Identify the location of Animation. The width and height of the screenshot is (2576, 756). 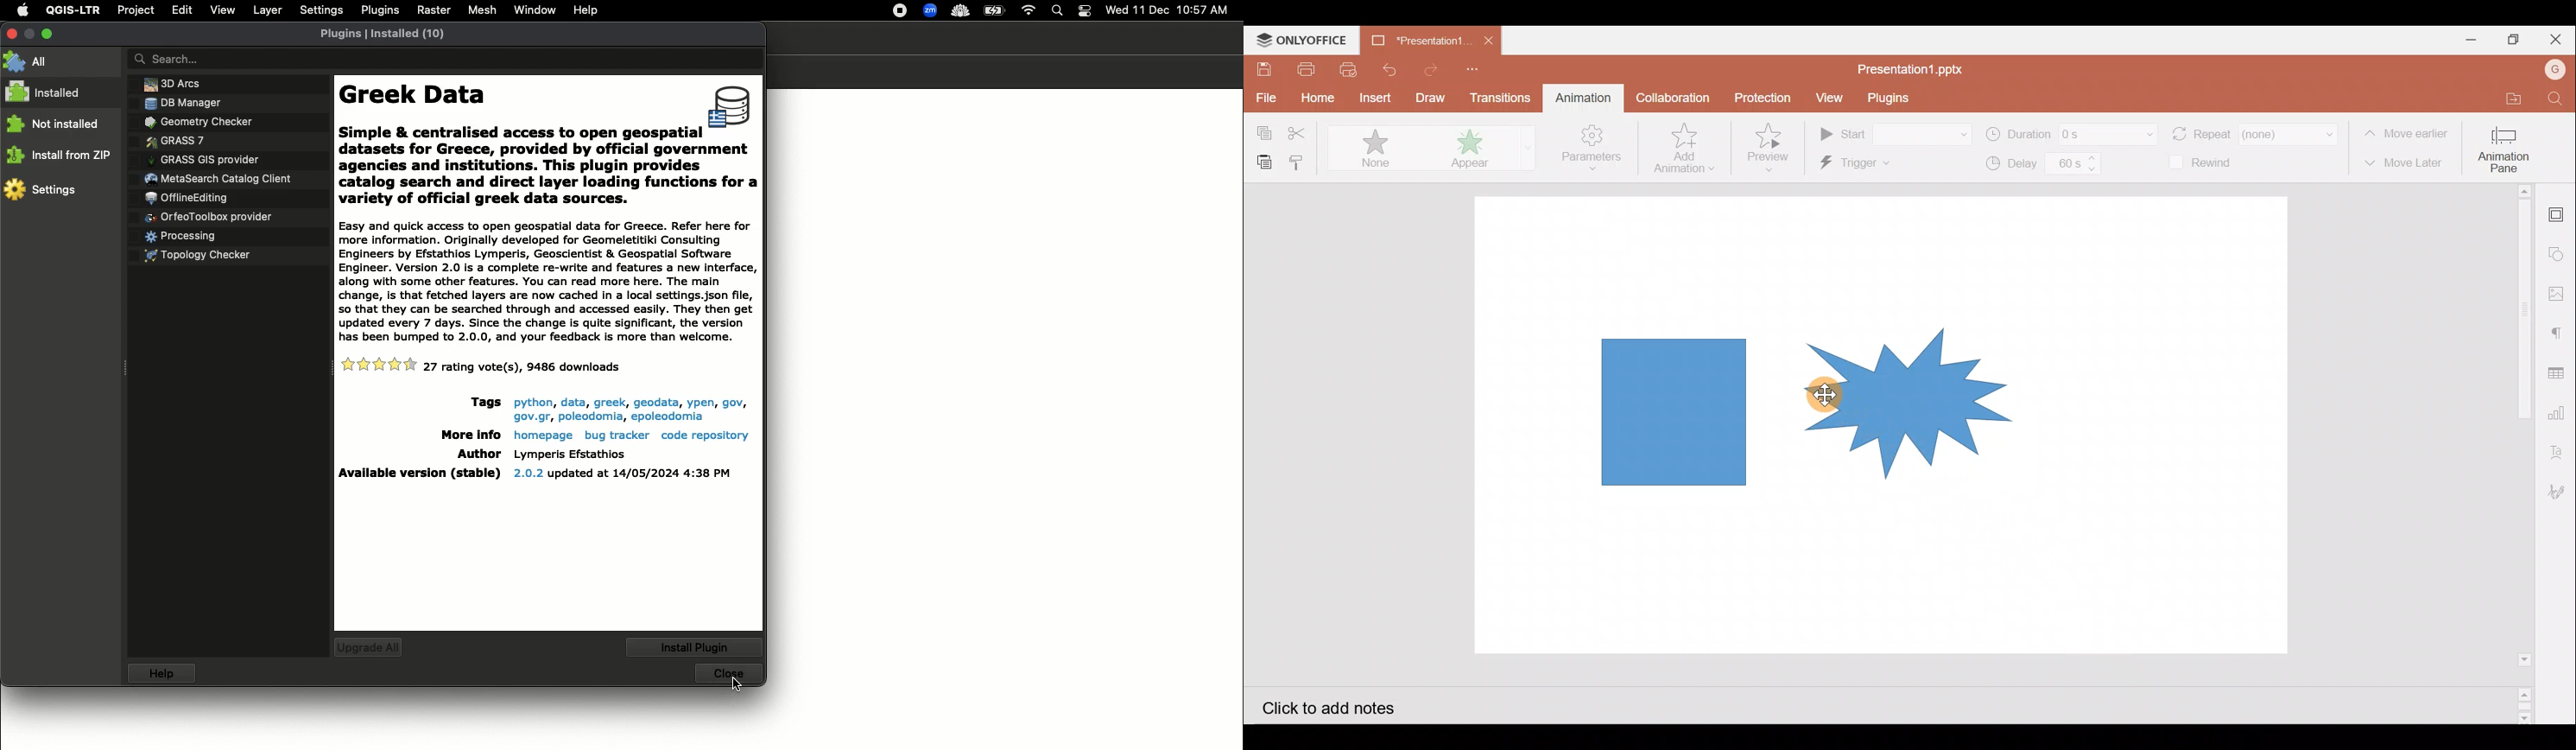
(1579, 97).